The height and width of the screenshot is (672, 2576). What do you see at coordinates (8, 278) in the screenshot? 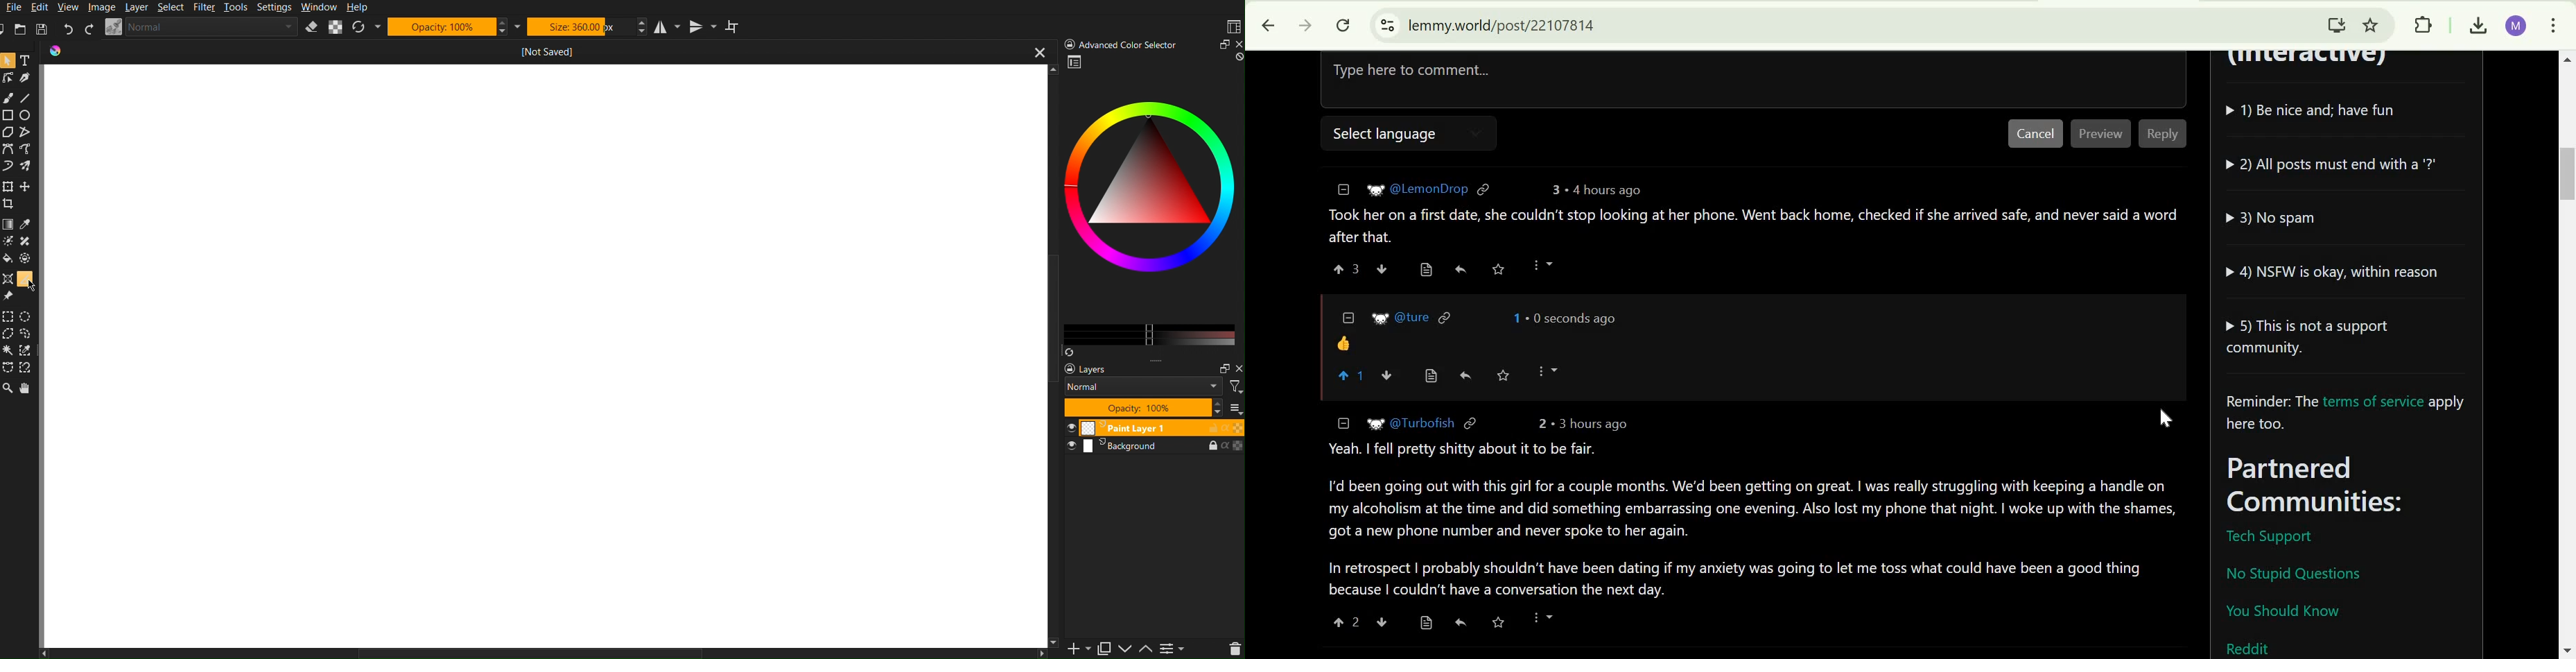
I see `Assistant Tool` at bounding box center [8, 278].